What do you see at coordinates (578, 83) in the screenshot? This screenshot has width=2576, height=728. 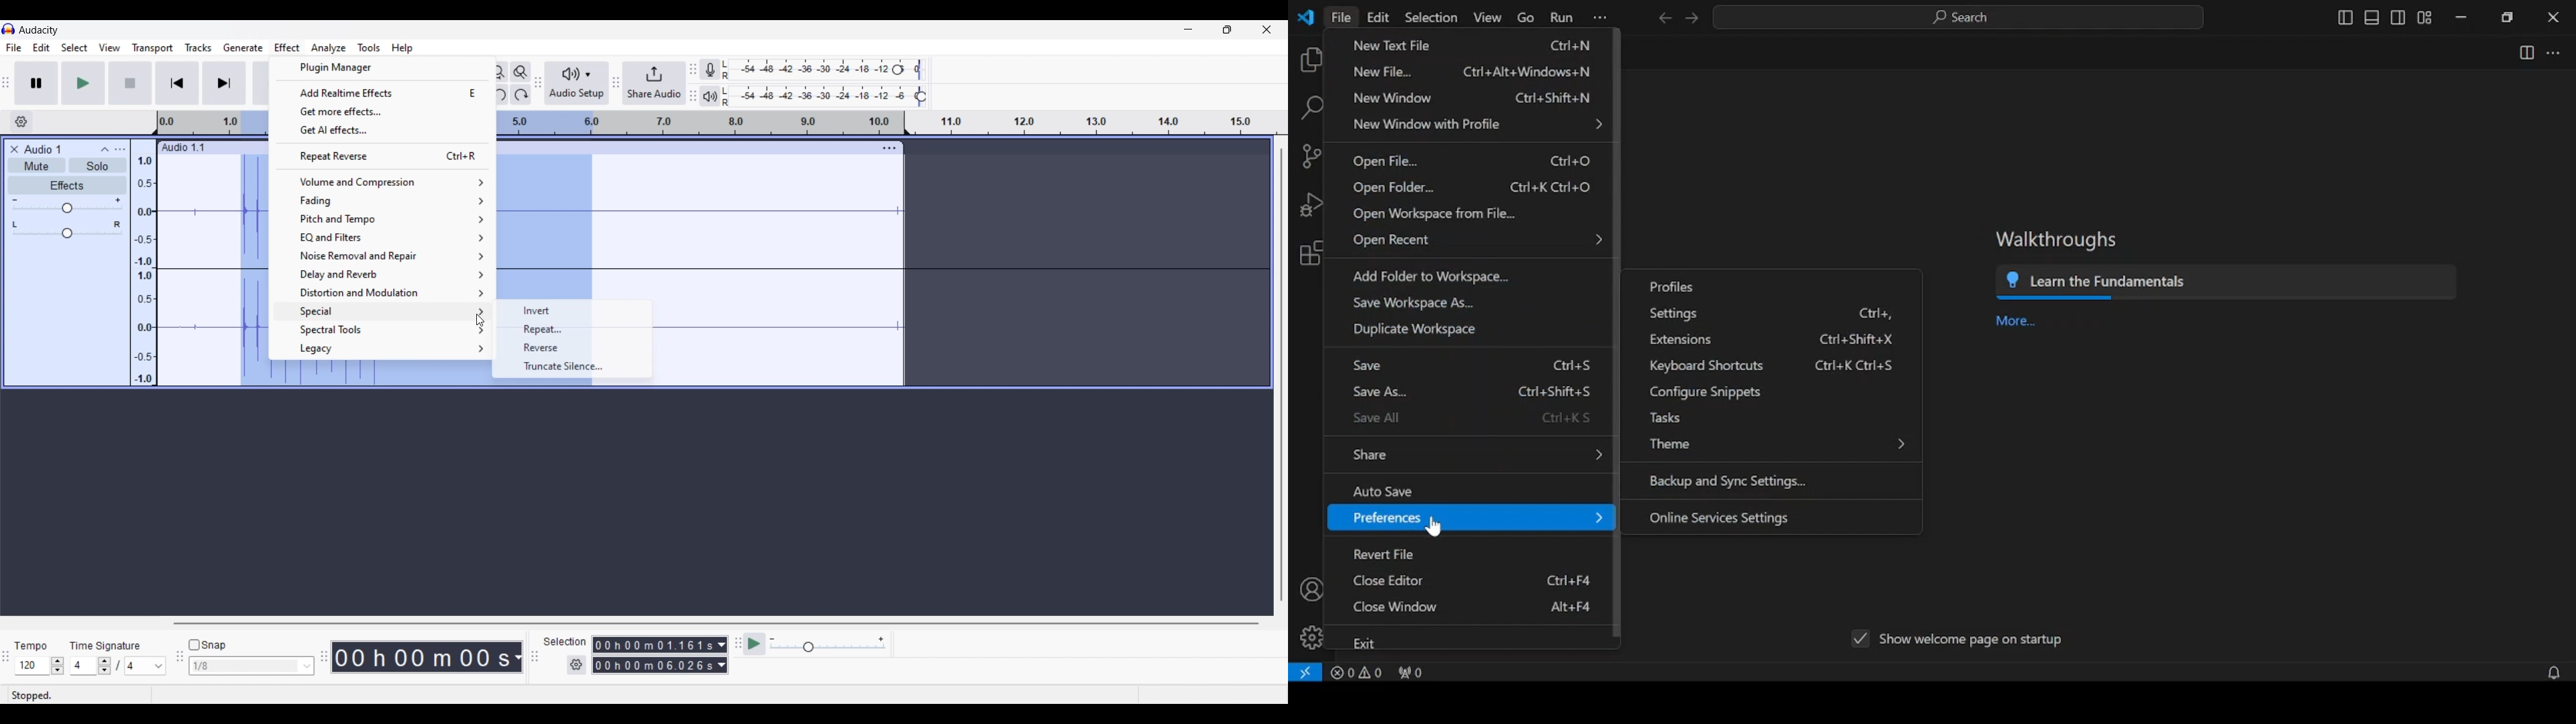 I see `Audio setup` at bounding box center [578, 83].